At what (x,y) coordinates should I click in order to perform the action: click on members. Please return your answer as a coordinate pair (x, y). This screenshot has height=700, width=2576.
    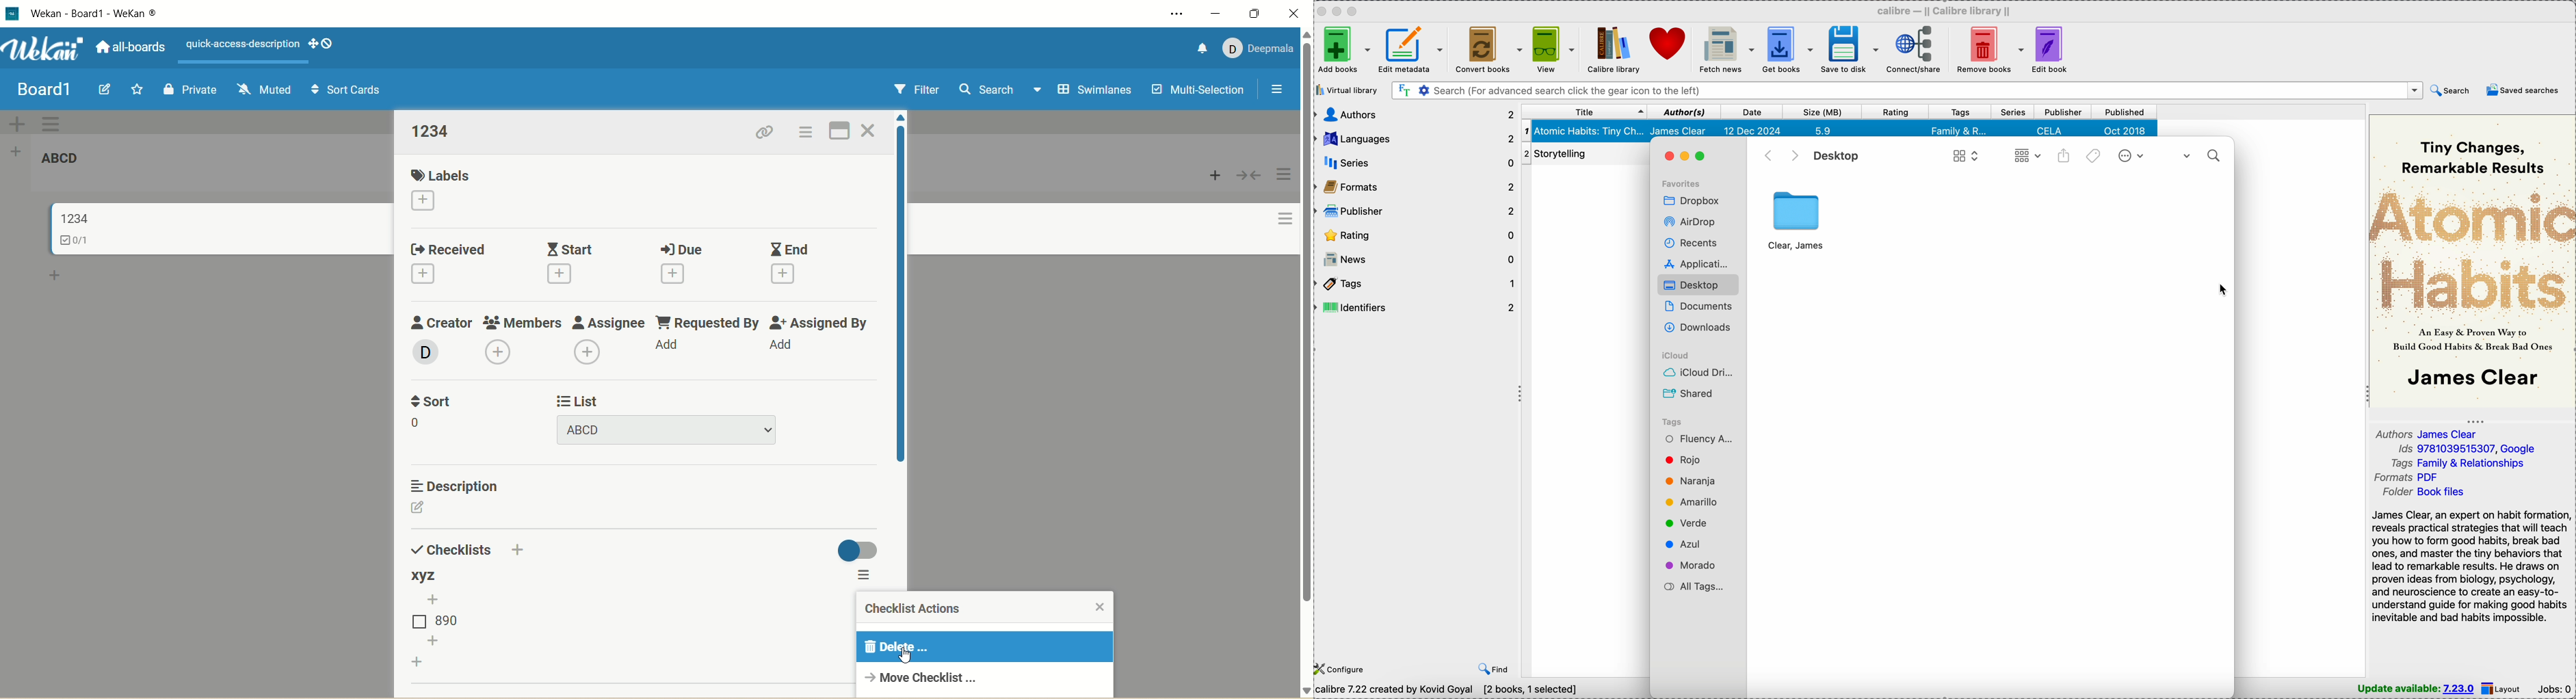
    Looking at the image, I should click on (525, 320).